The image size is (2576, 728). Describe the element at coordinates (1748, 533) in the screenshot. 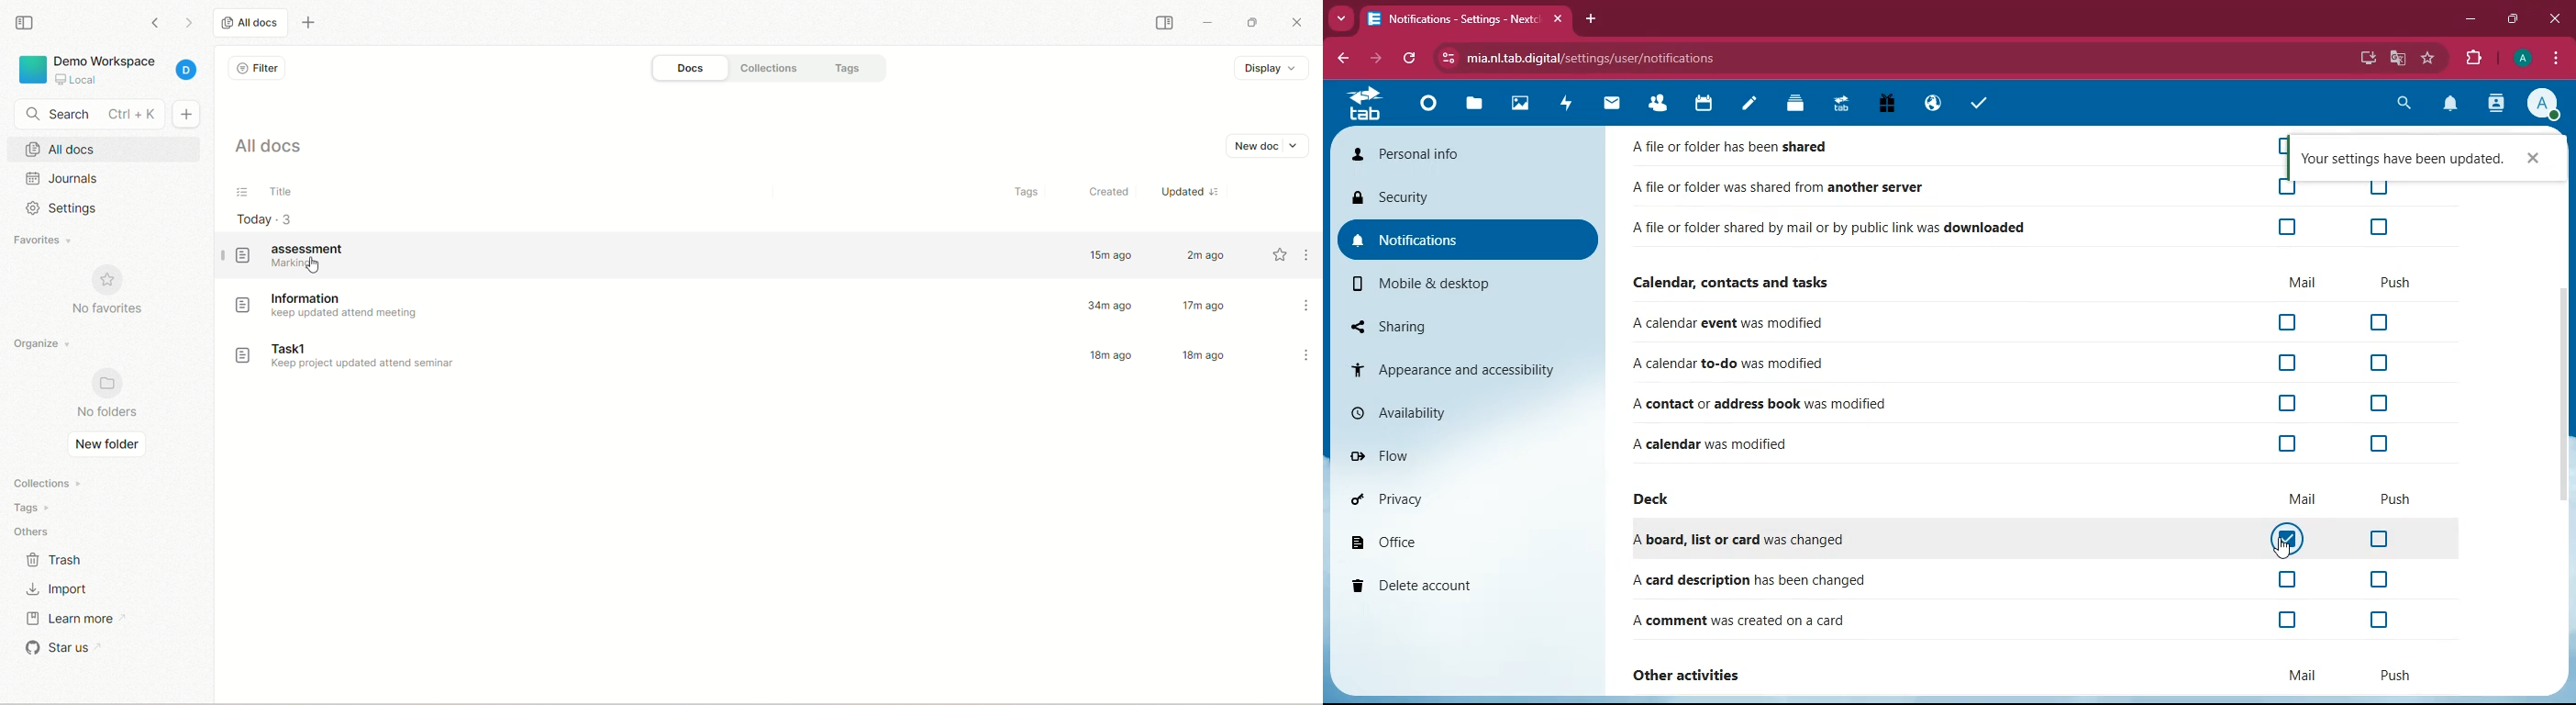

I see `A board, list or card was changed` at that location.